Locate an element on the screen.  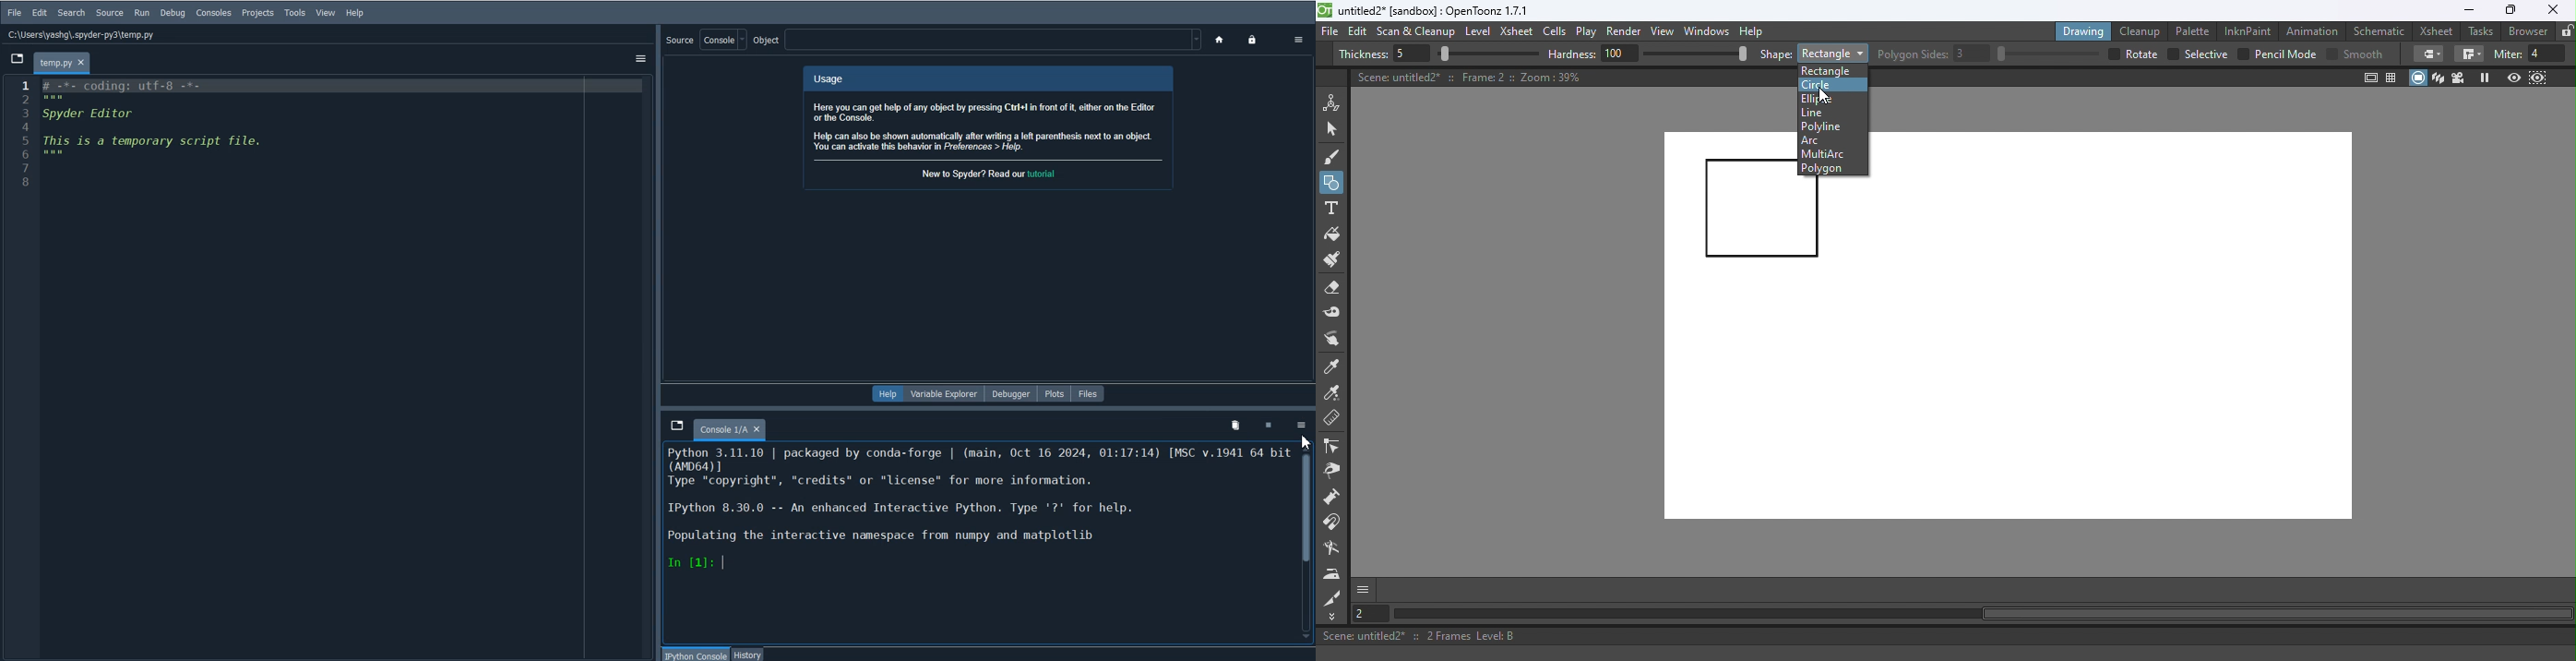
Help is located at coordinates (887, 393).